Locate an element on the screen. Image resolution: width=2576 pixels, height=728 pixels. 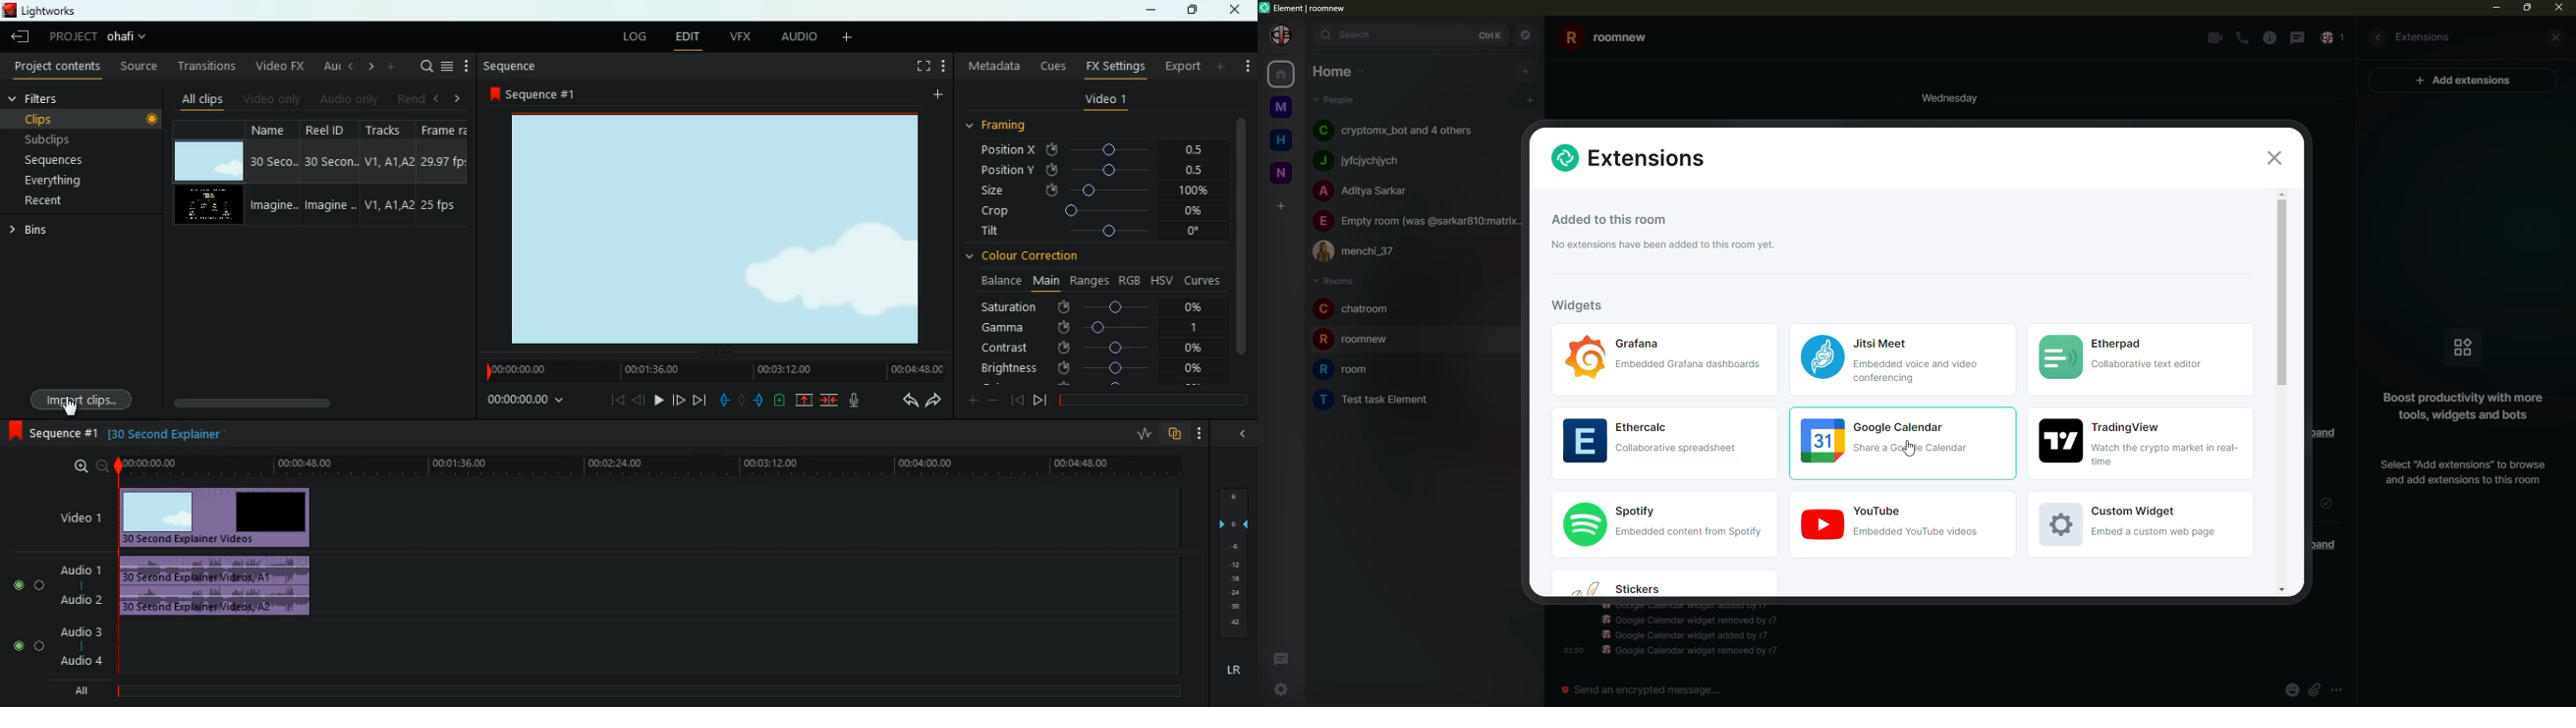
minus is located at coordinates (993, 400).